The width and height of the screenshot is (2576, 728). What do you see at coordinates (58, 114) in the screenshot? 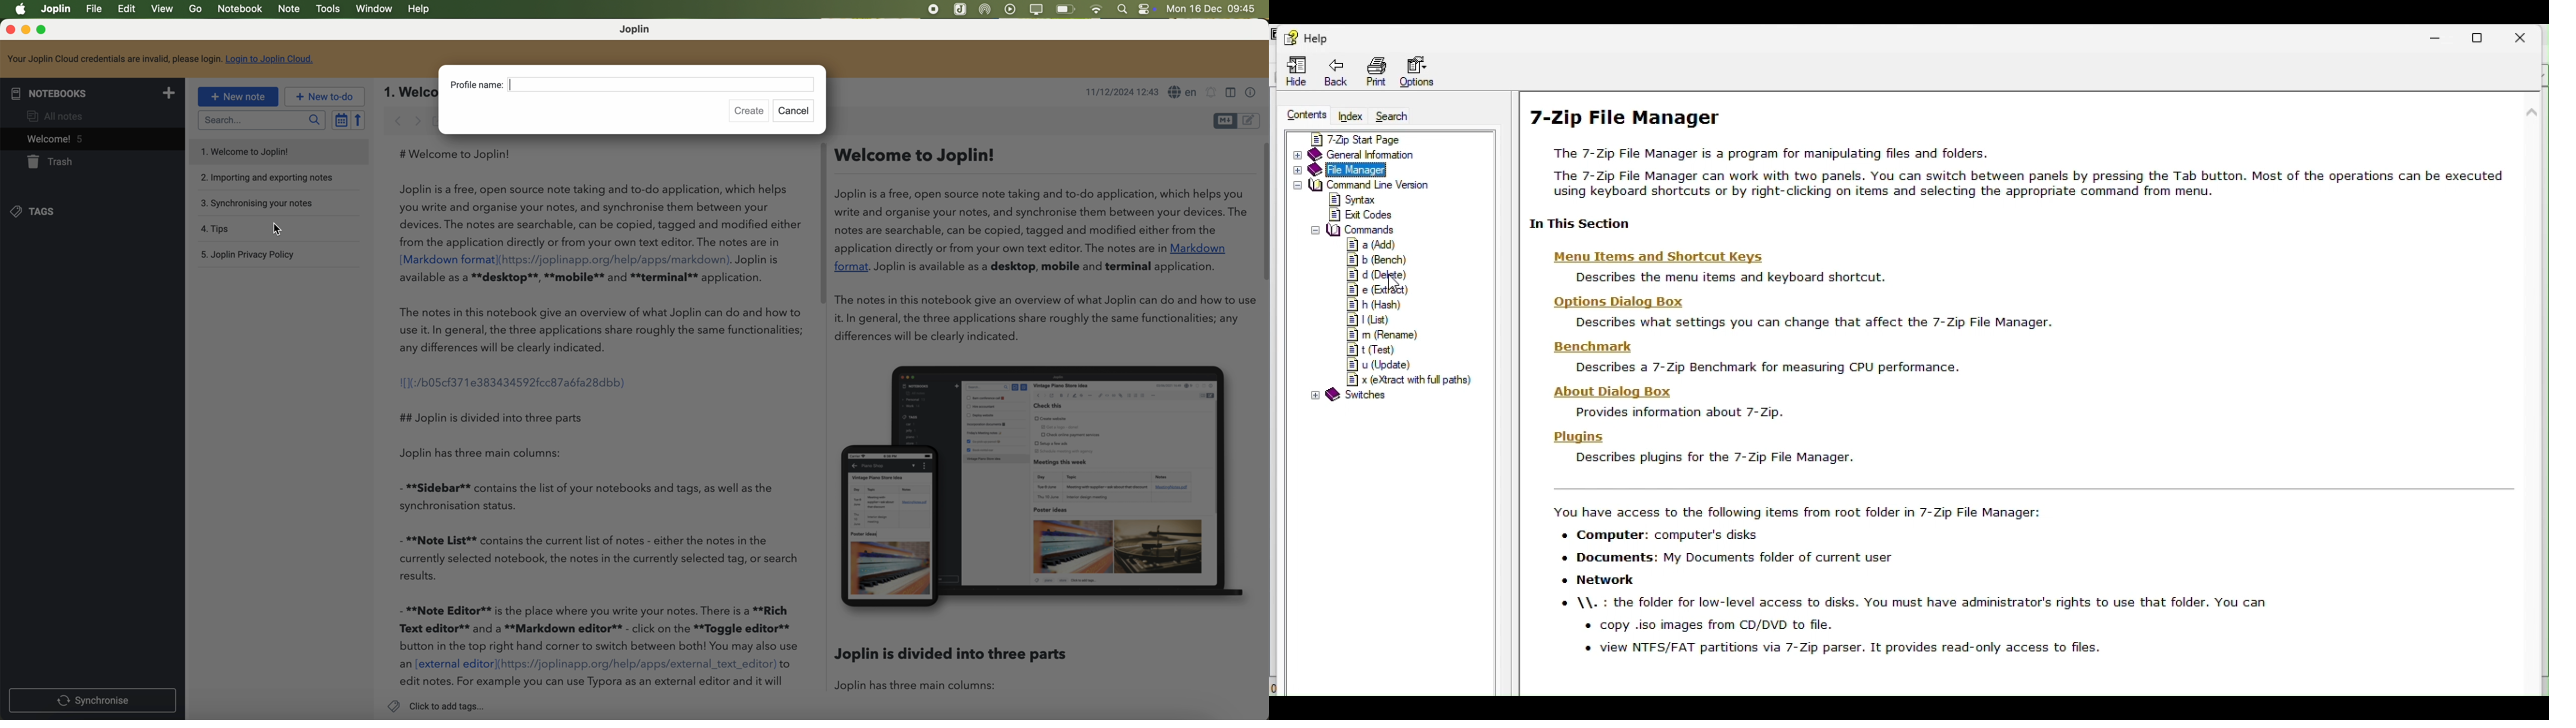
I see `all notes` at bounding box center [58, 114].